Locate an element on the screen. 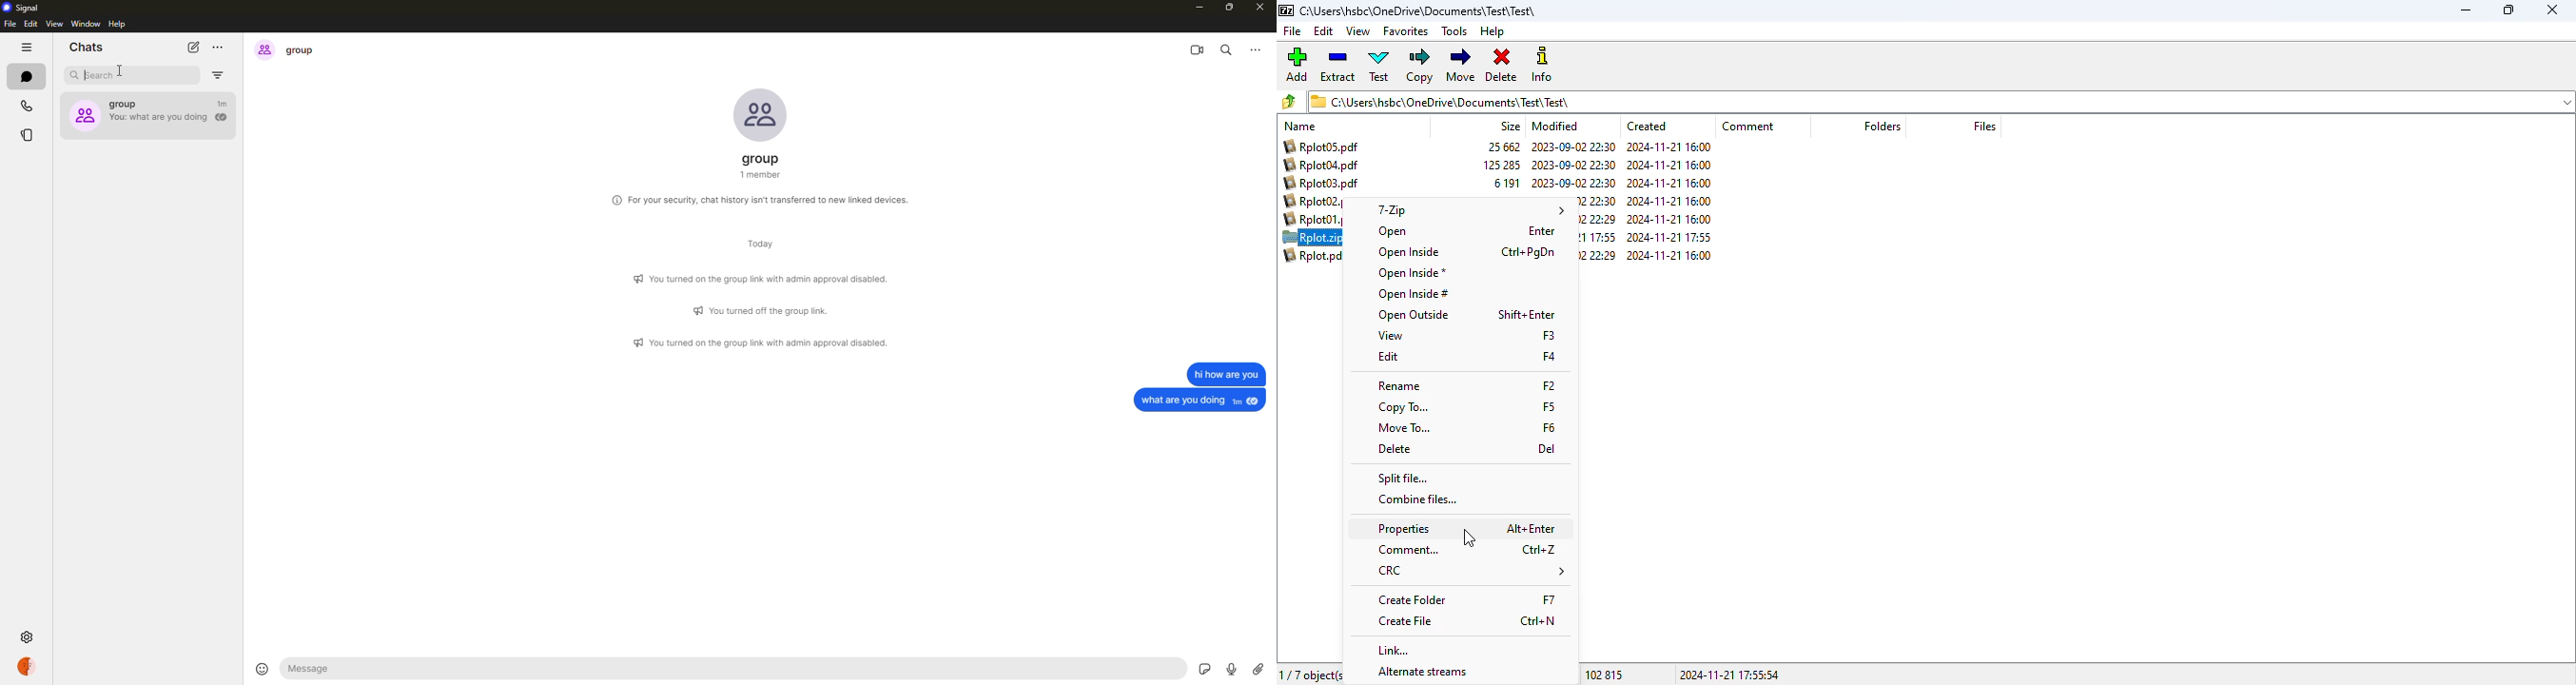 The width and height of the screenshot is (2576, 700). extract is located at coordinates (1337, 65).